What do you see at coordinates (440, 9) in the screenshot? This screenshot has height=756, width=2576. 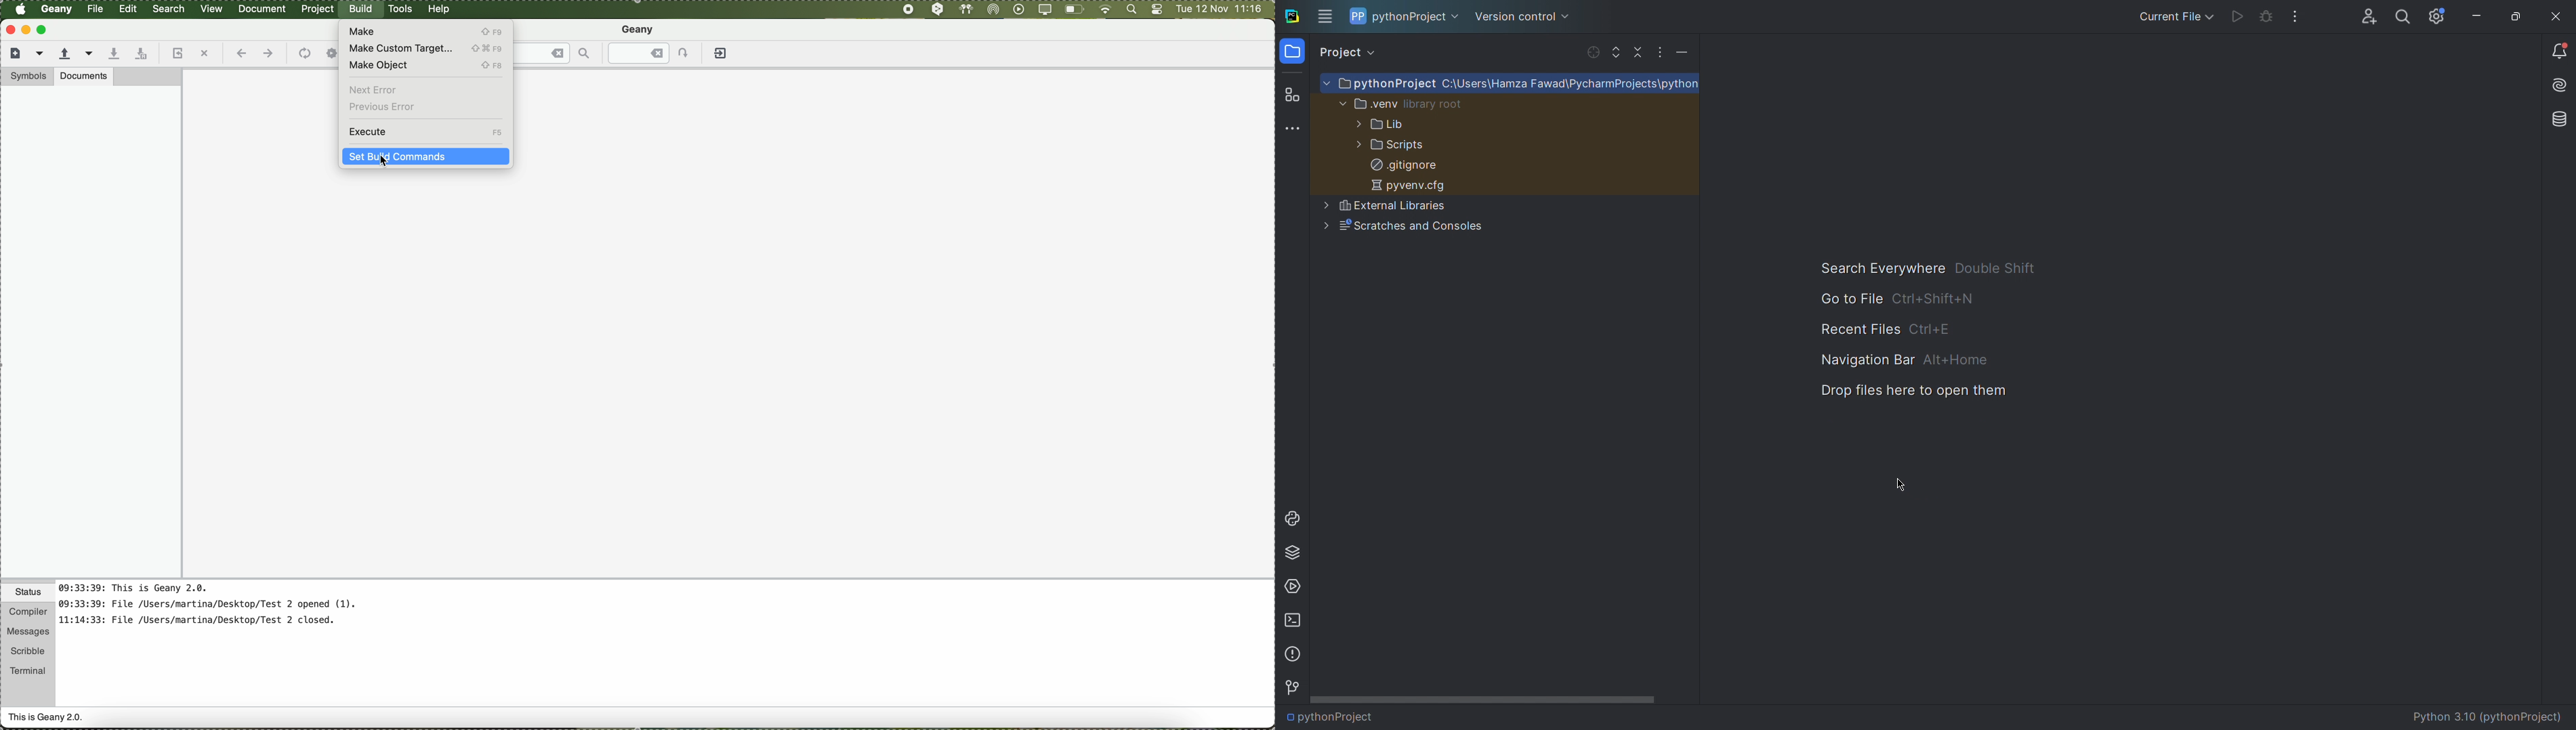 I see `help` at bounding box center [440, 9].